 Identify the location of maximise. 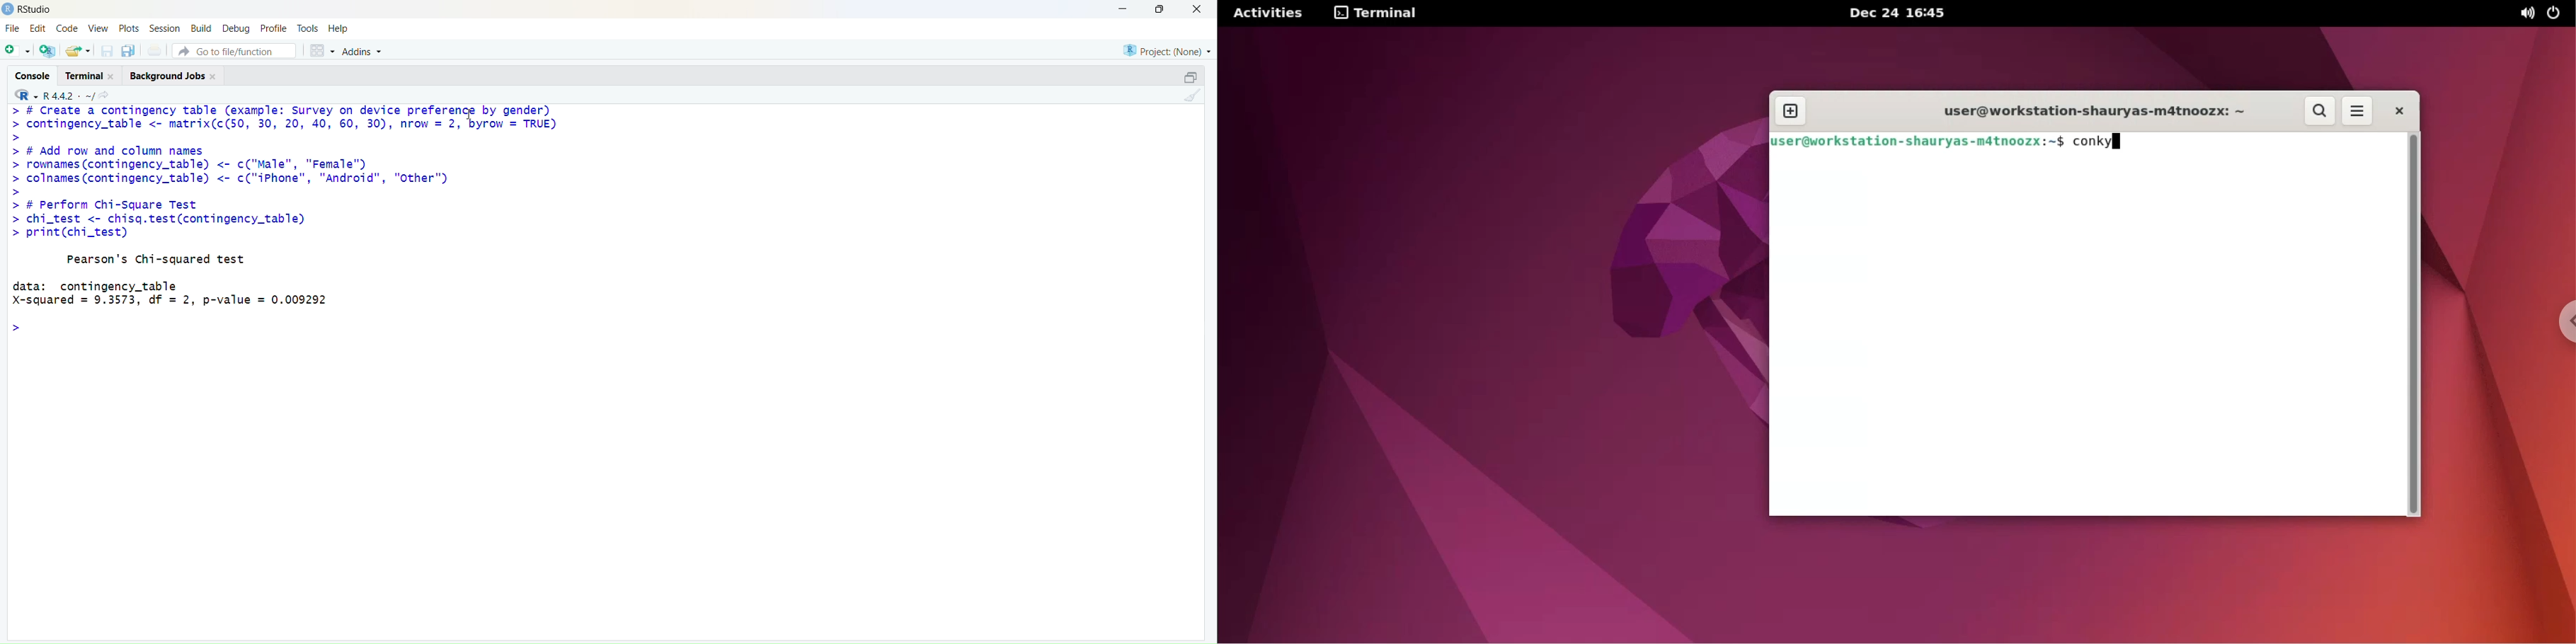
(1160, 9).